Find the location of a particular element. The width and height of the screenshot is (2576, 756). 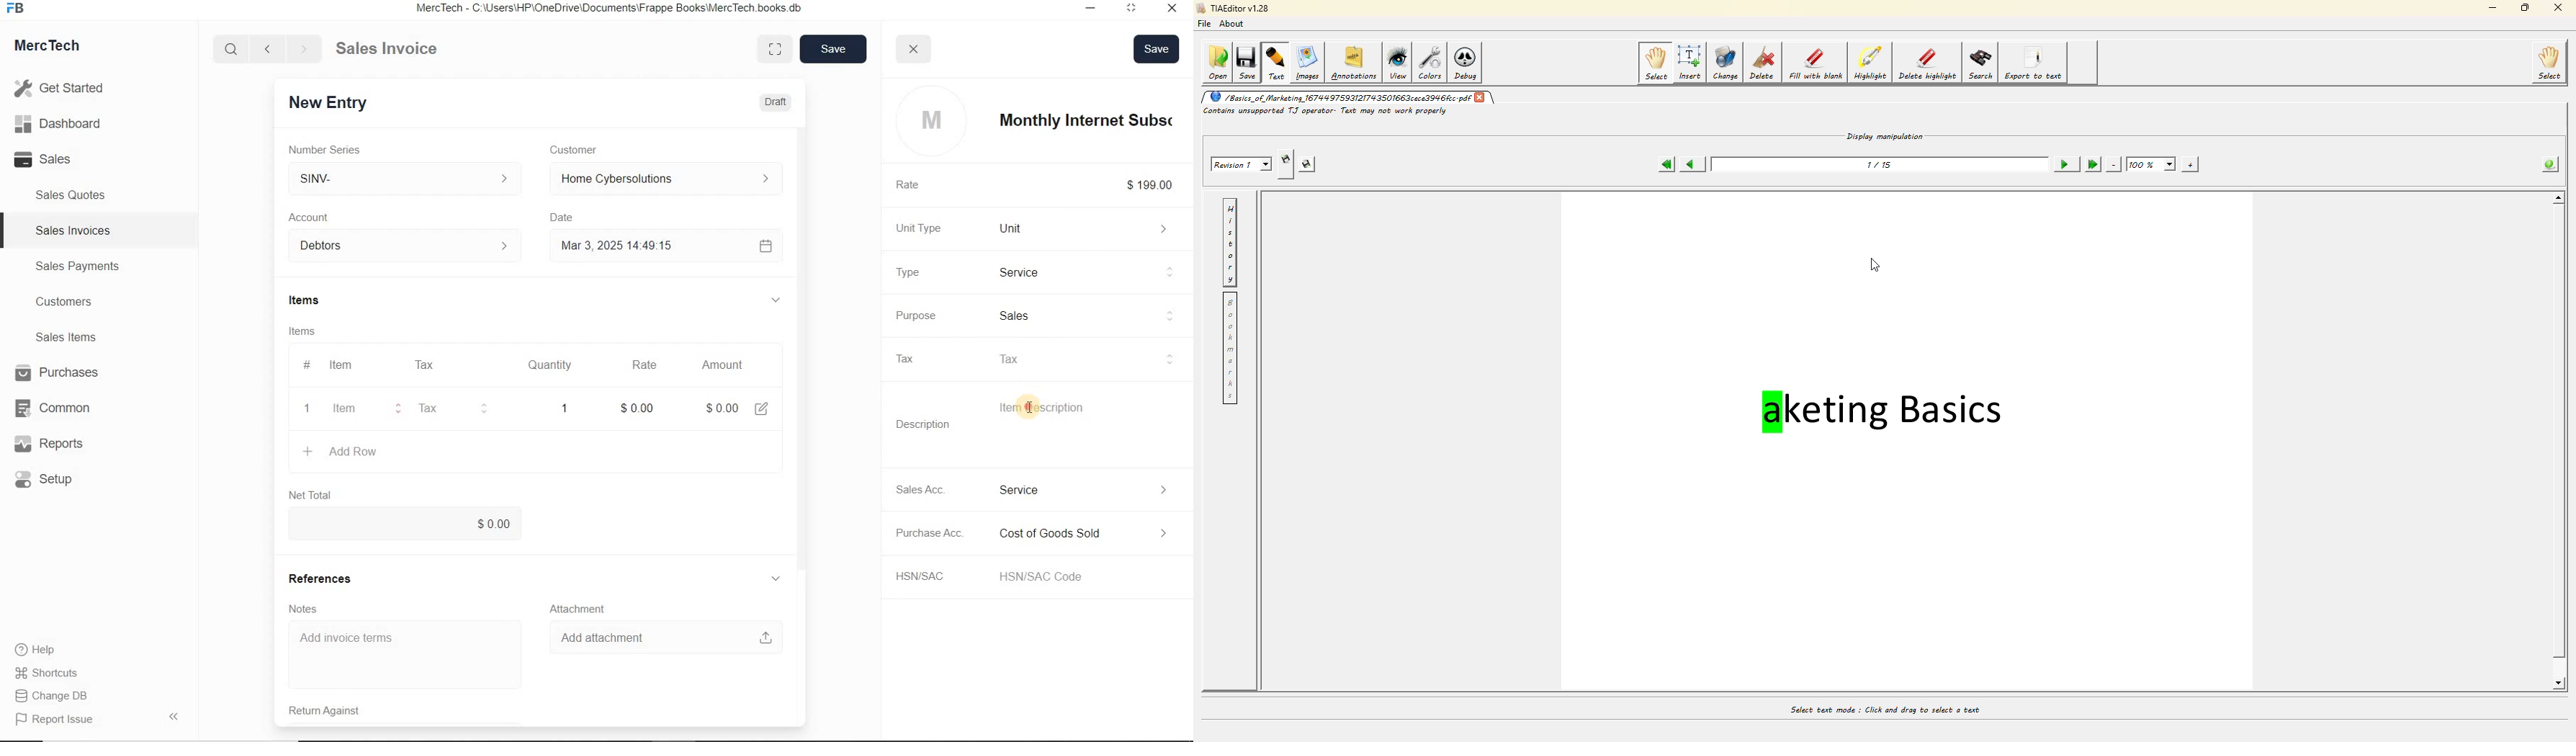

Description is located at coordinates (917, 424).